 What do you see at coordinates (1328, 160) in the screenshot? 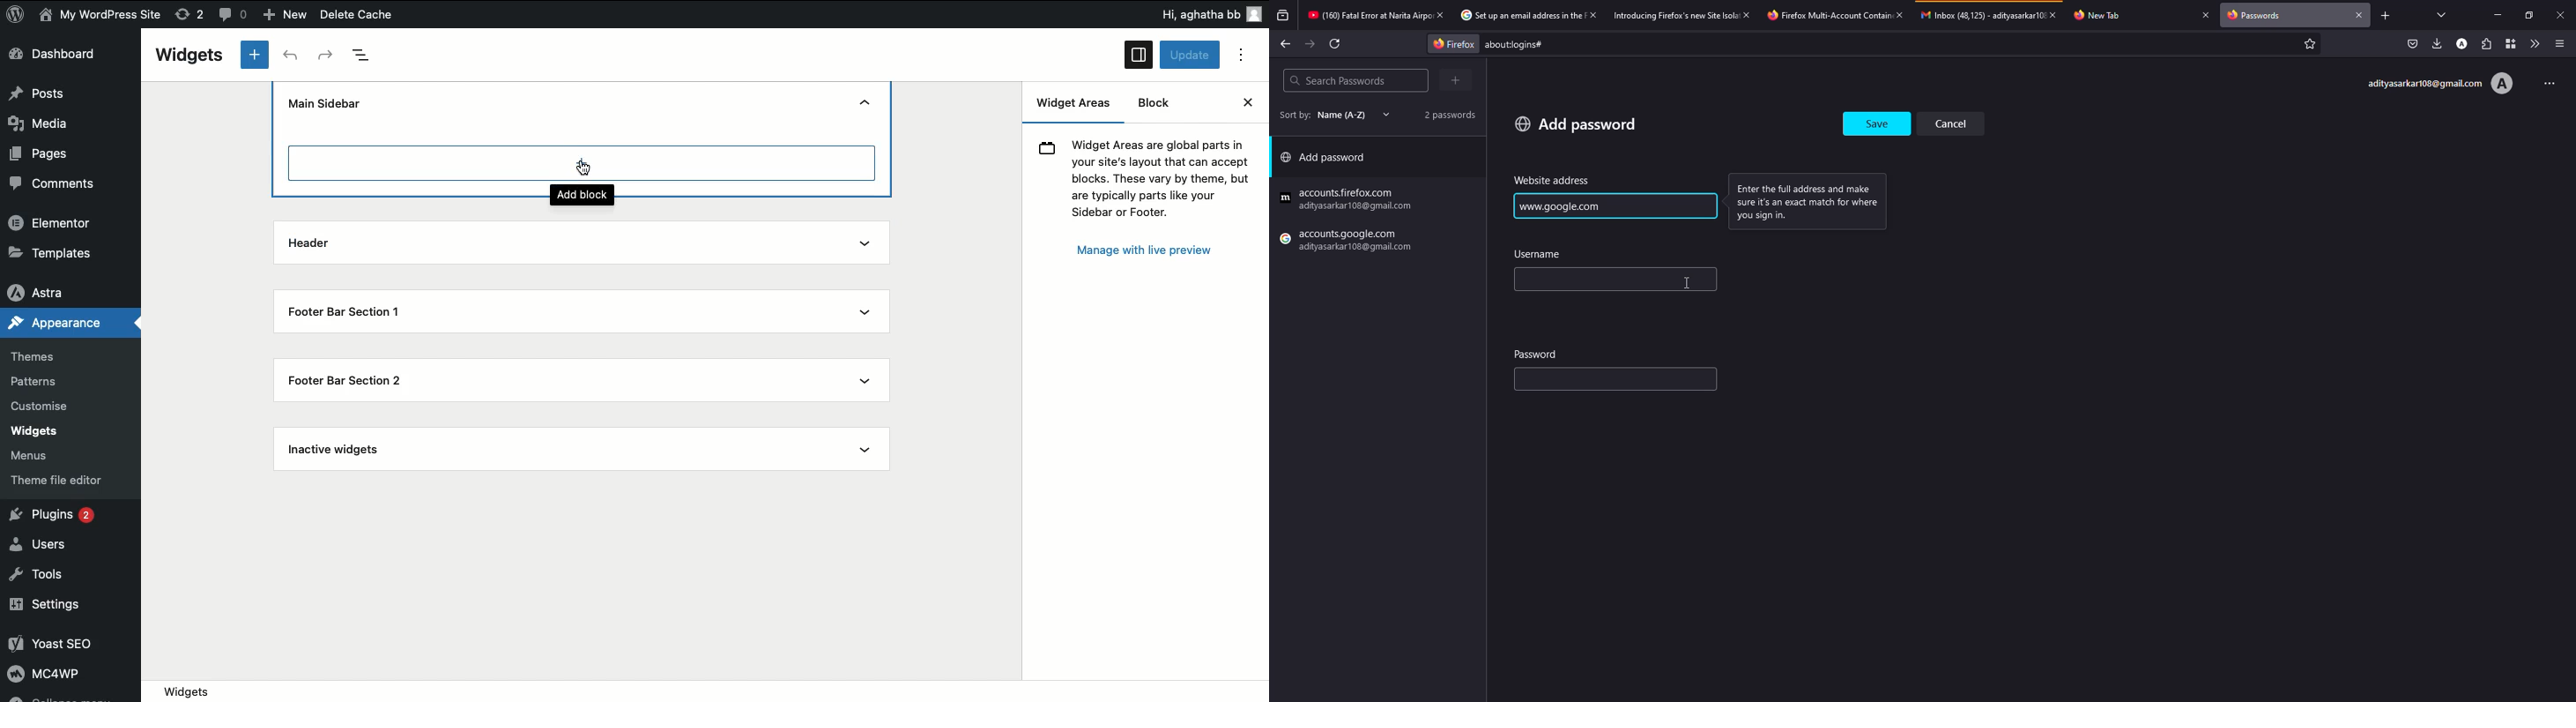
I see `add password` at bounding box center [1328, 160].